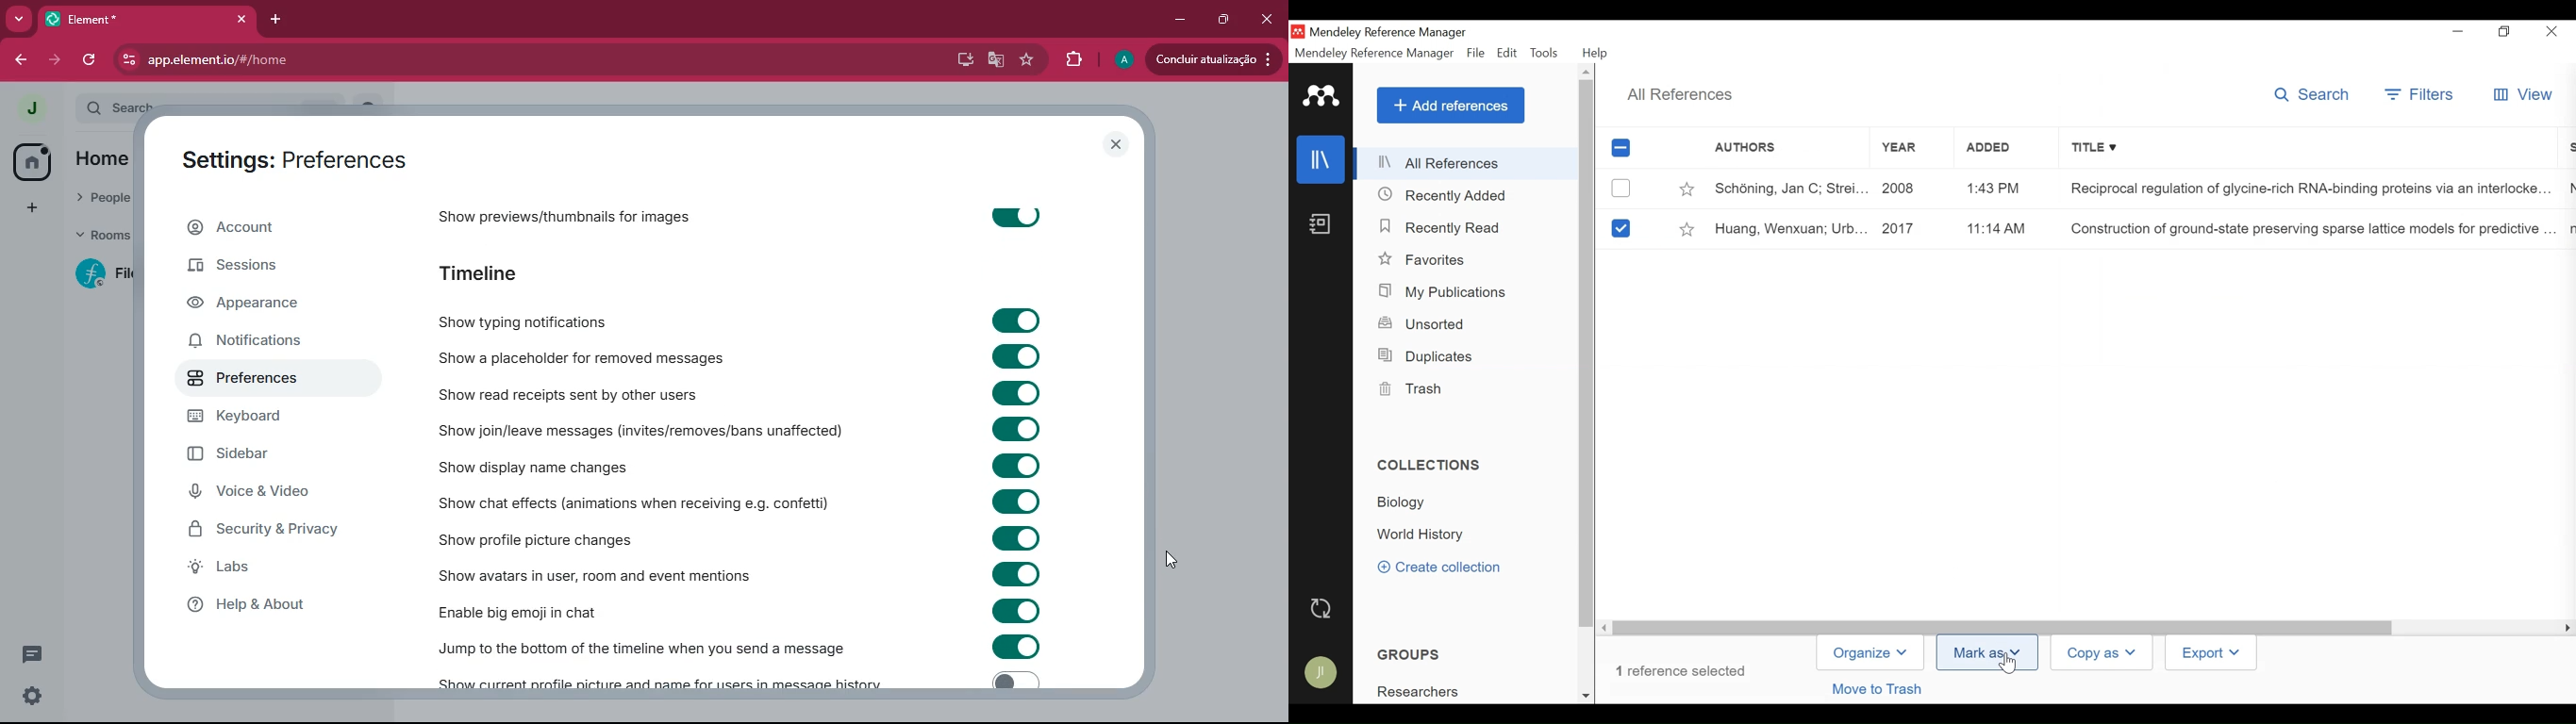  I want to click on forward, so click(53, 60).